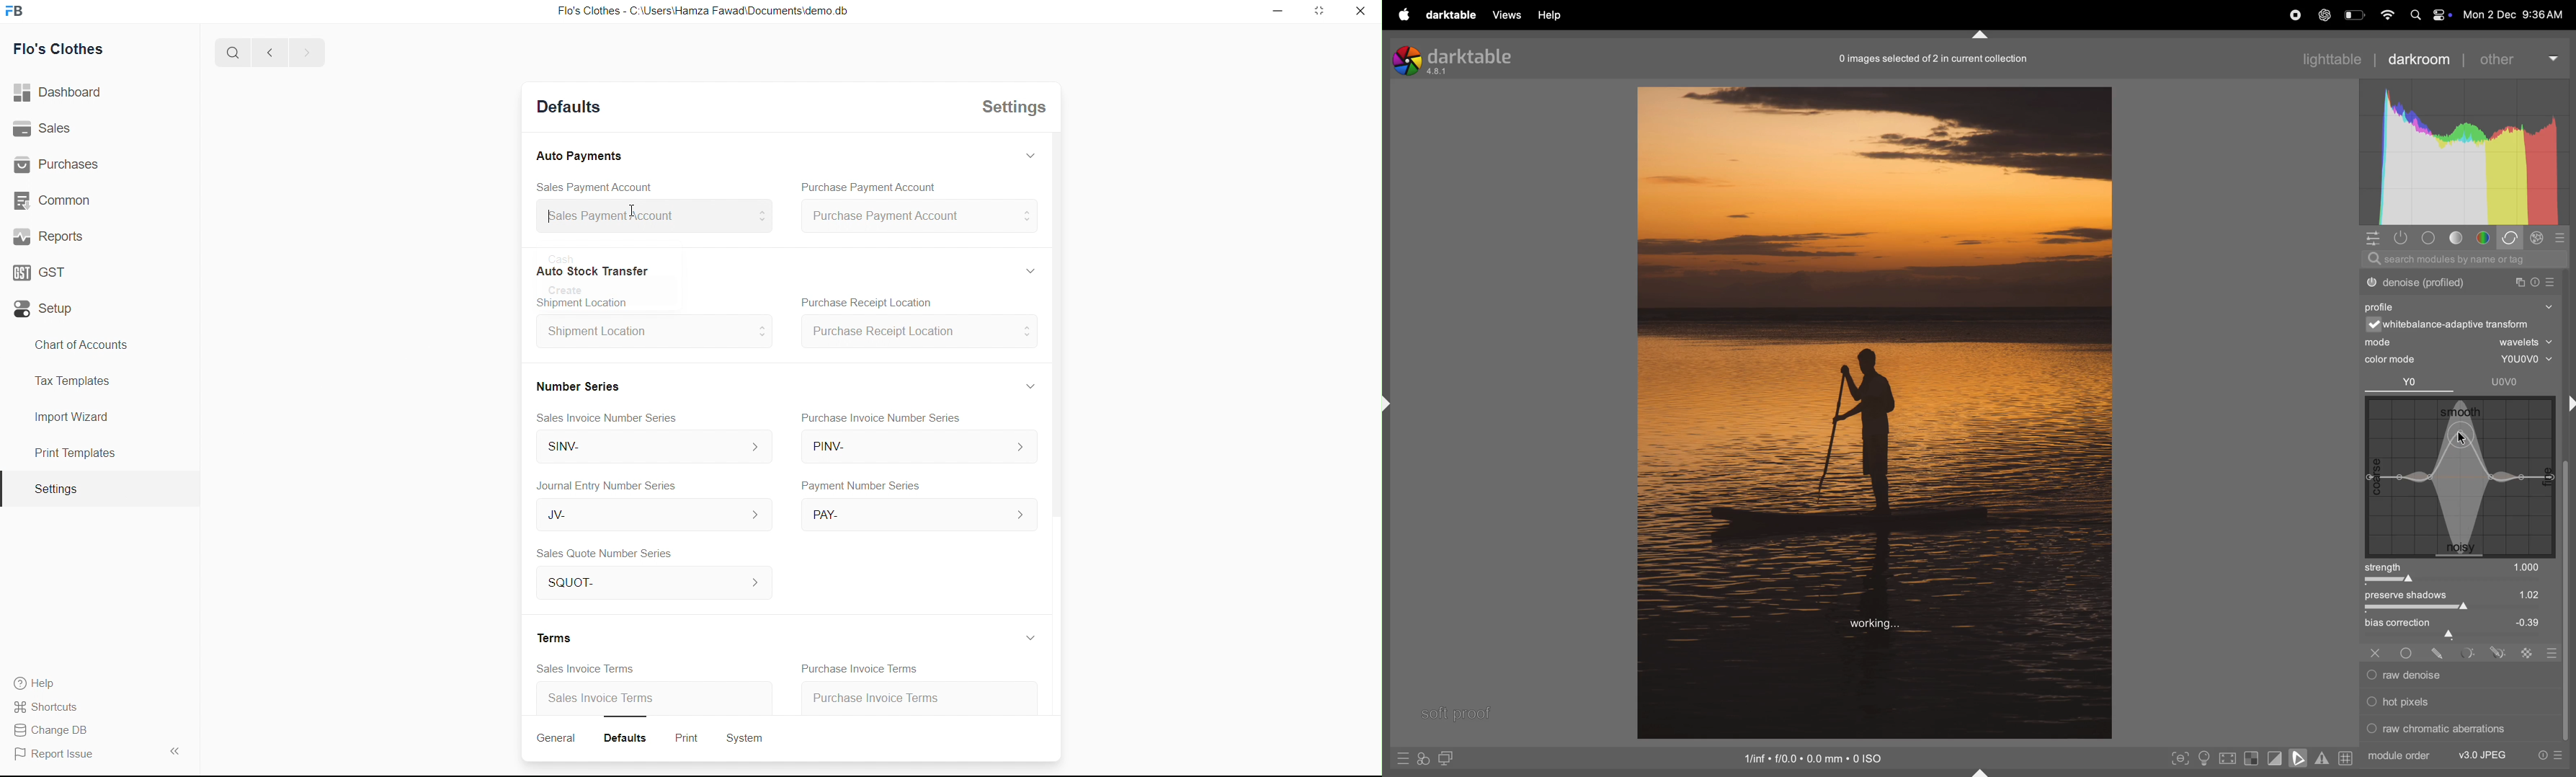 The height and width of the screenshot is (784, 2576). I want to click on Print, so click(682, 736).